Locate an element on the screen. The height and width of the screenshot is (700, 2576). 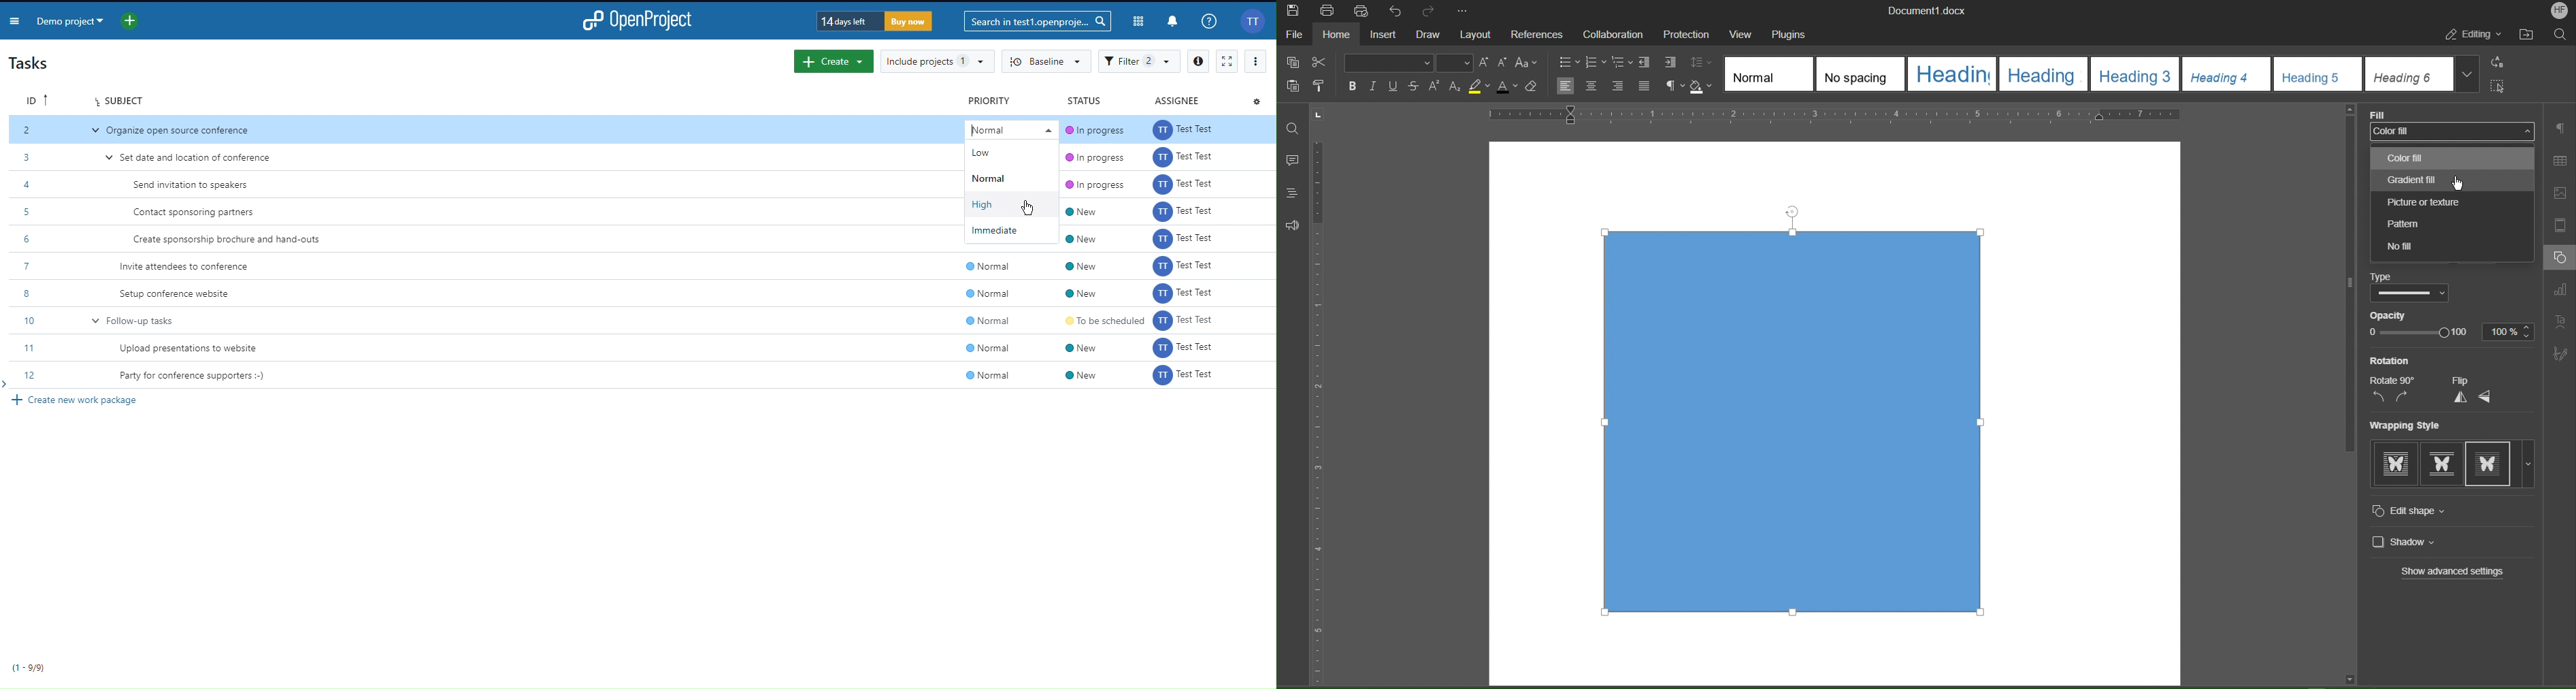
Heading 3 is located at coordinates (2135, 74).